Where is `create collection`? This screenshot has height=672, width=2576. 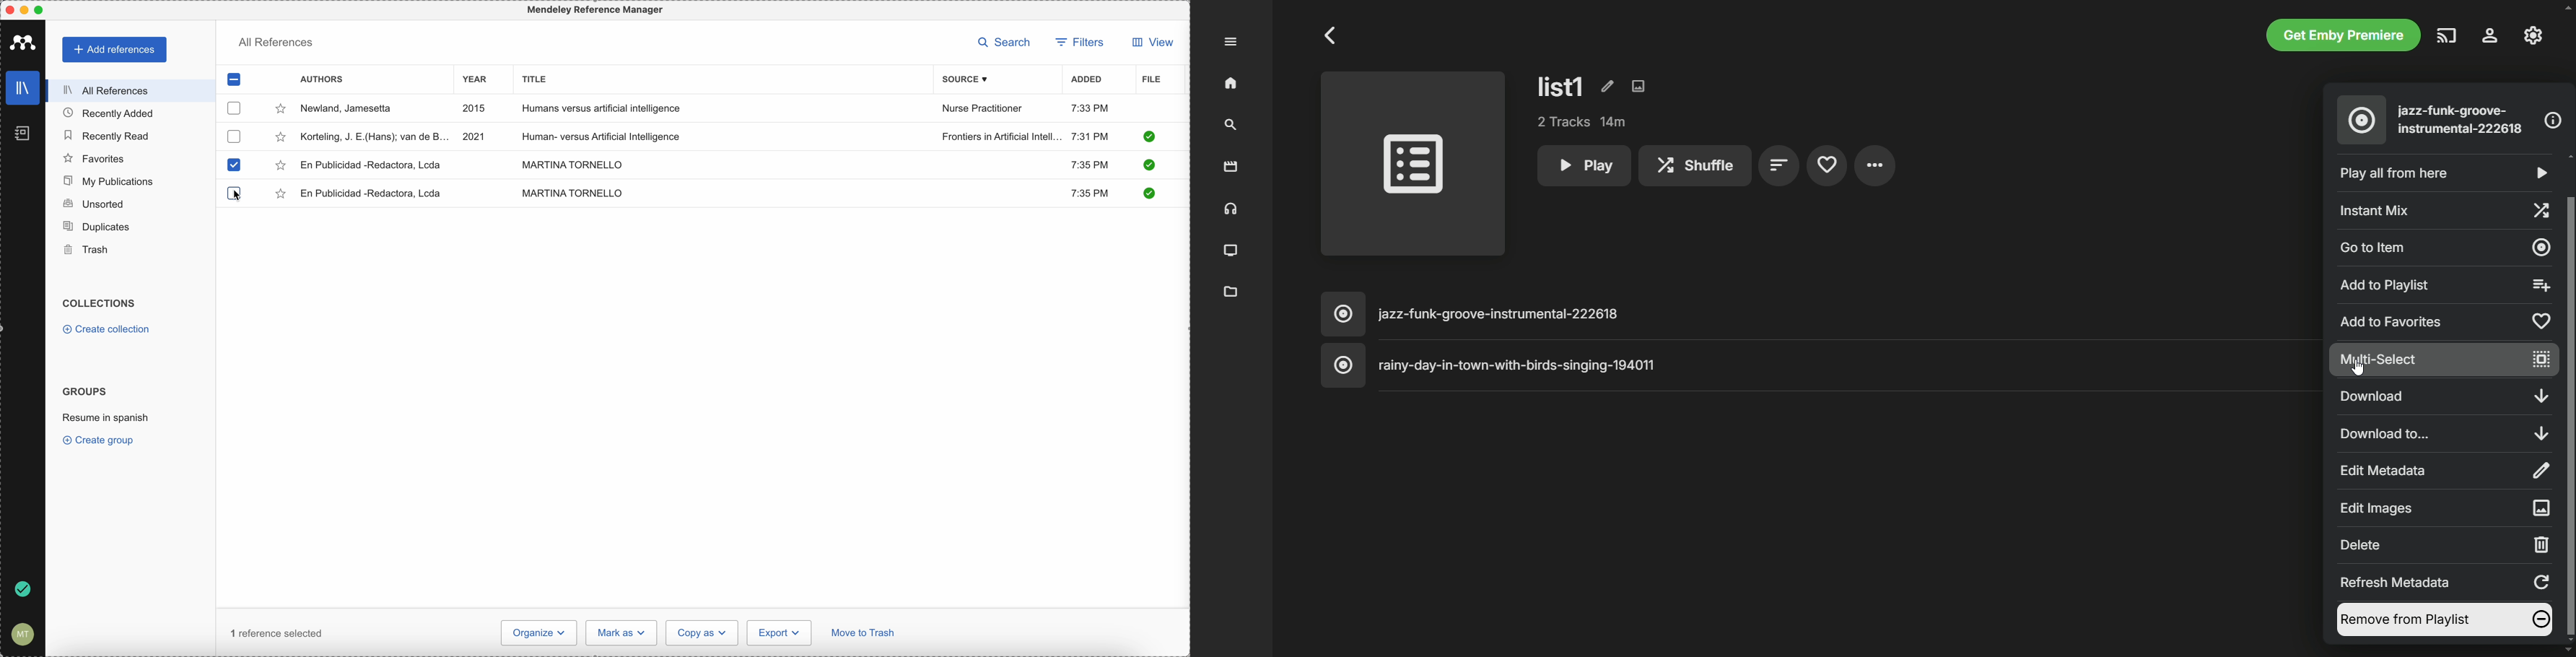 create collection is located at coordinates (109, 330).